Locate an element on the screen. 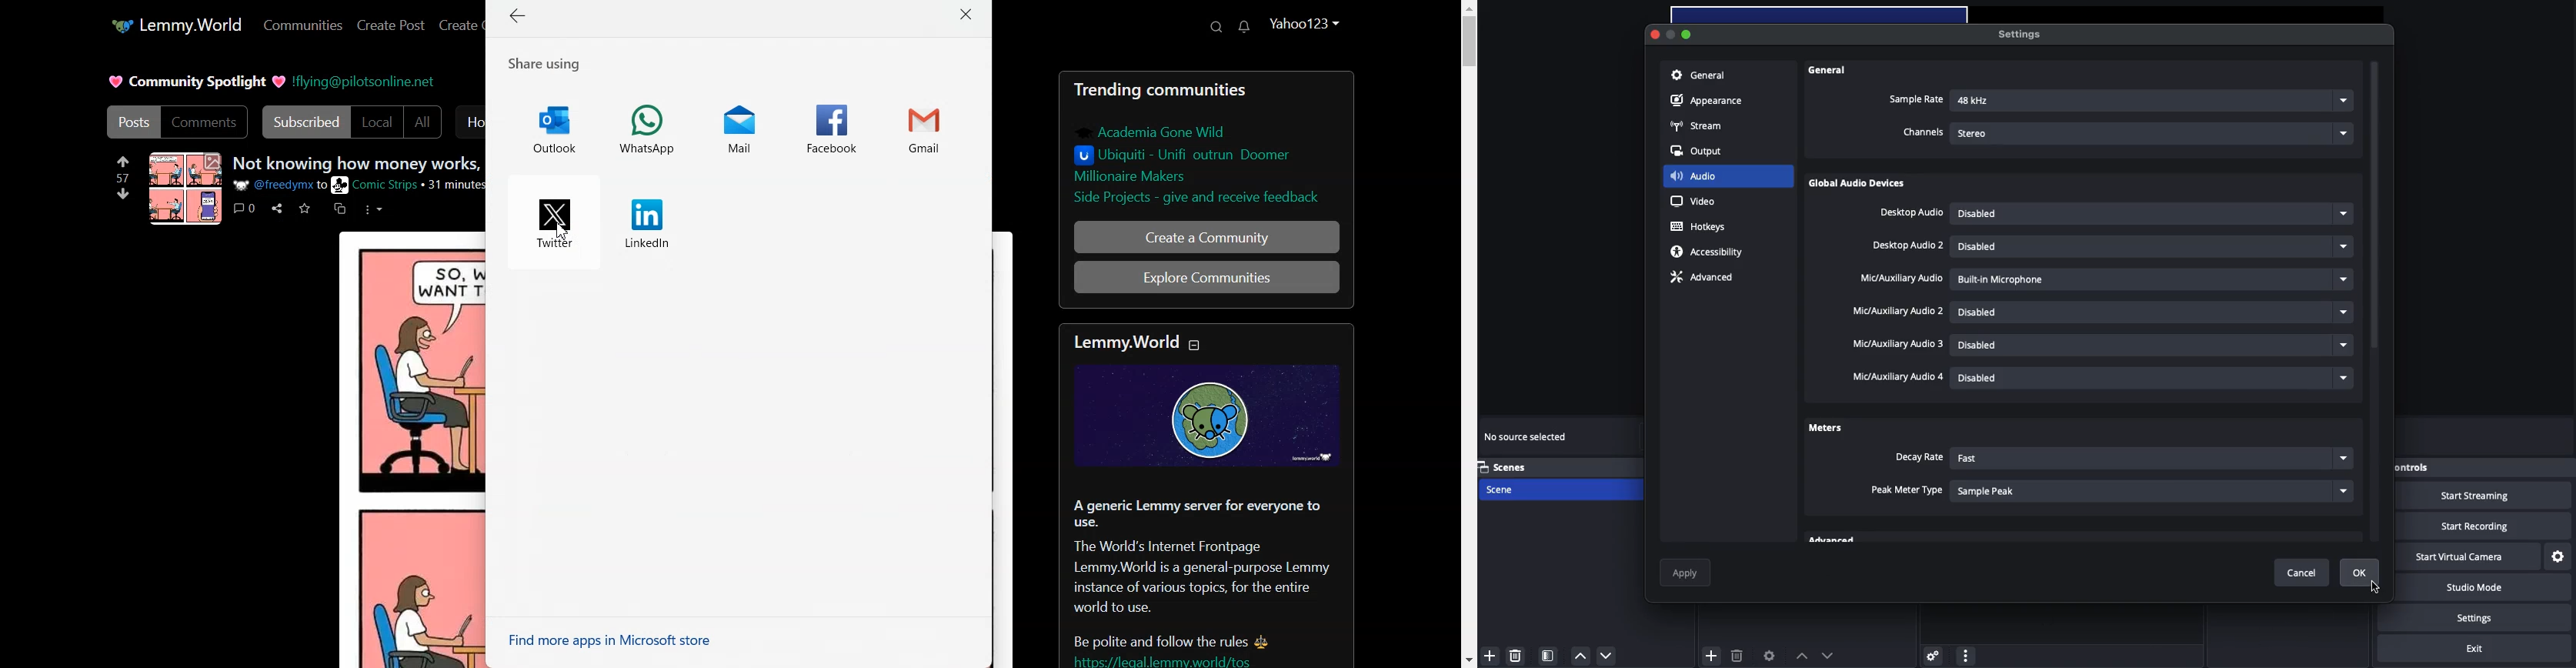  Disabled is located at coordinates (2150, 214).